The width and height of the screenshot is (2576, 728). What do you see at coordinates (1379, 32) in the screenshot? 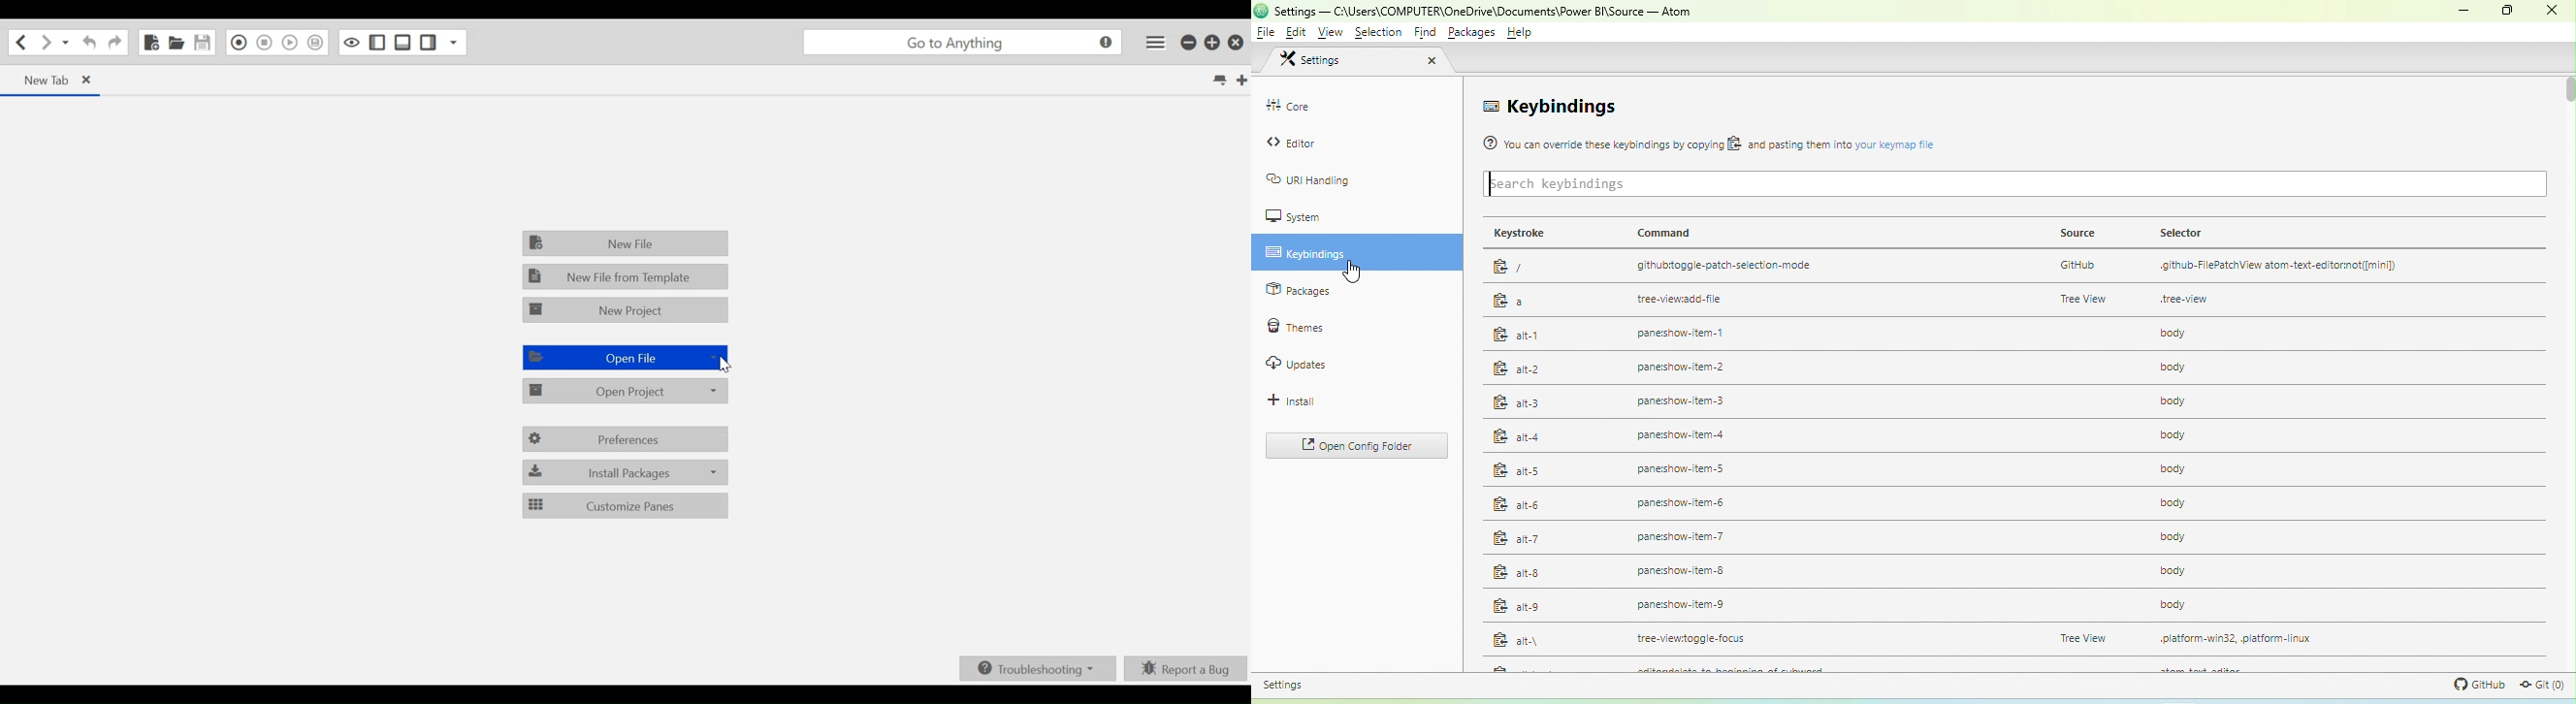
I see `selection menu` at bounding box center [1379, 32].